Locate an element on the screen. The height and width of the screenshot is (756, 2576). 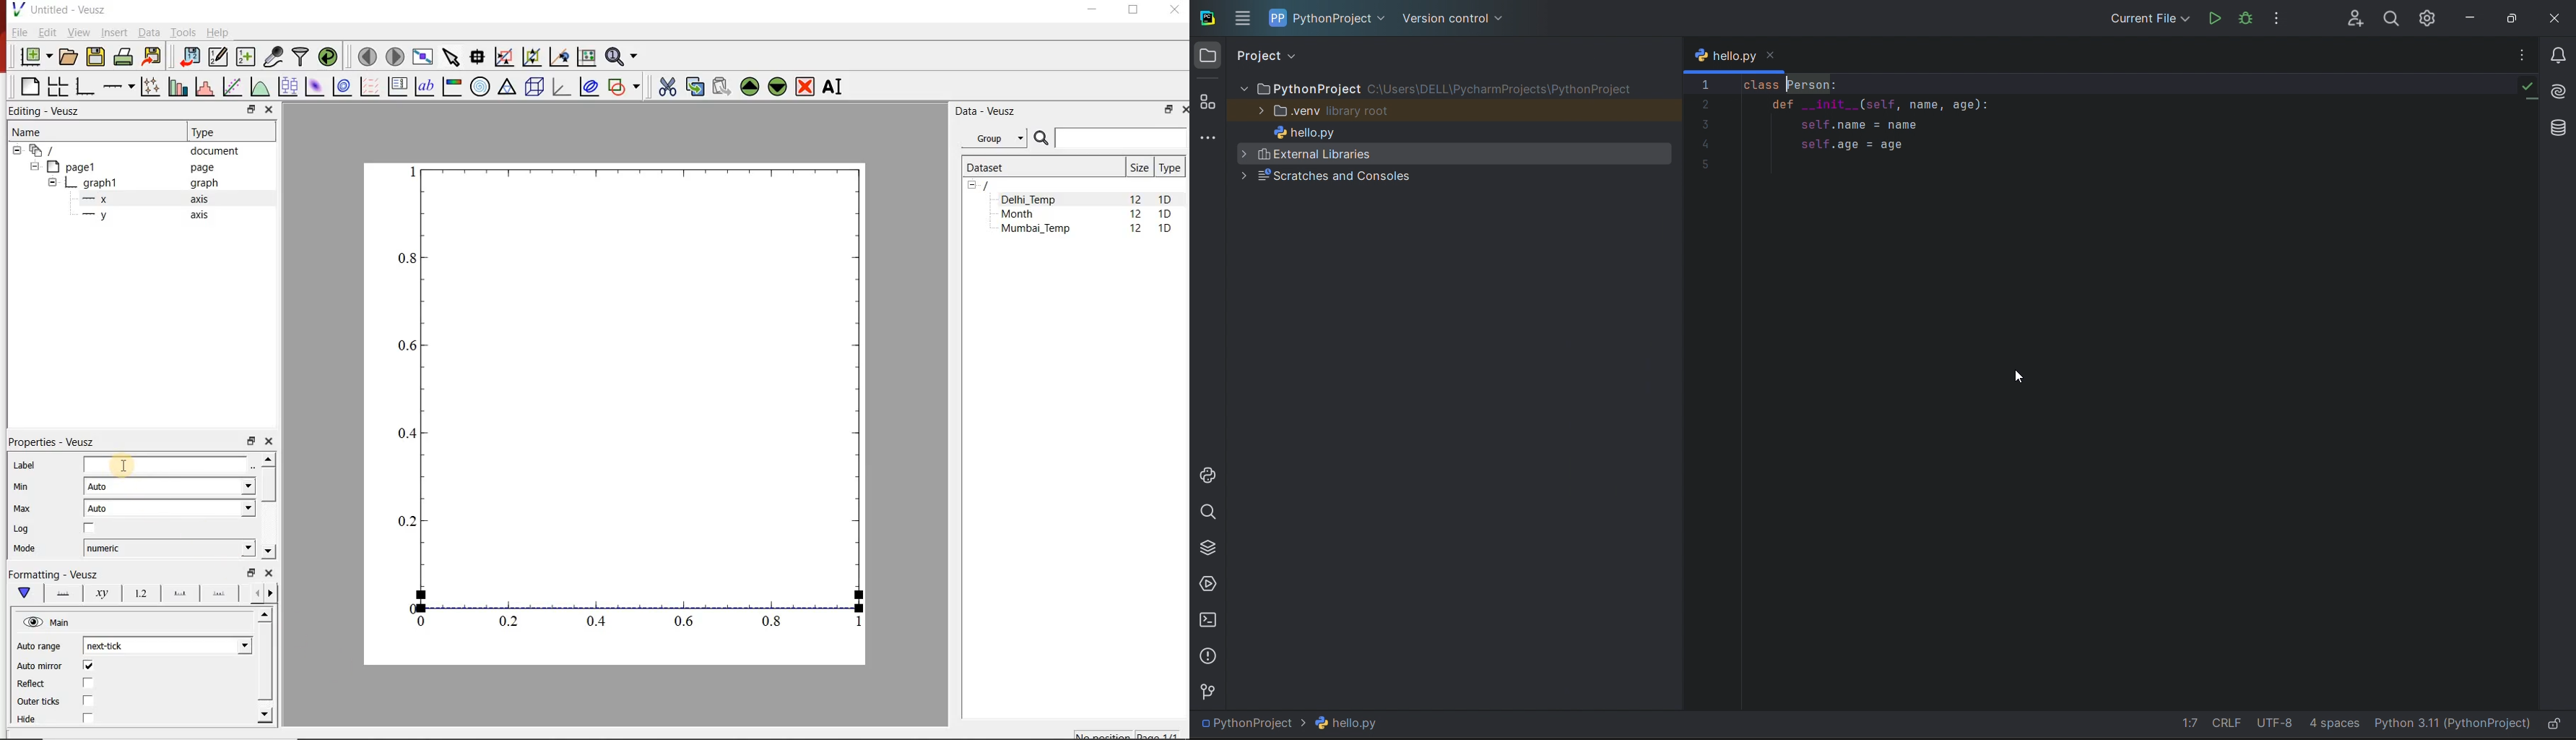
Reflect is located at coordinates (33, 684).